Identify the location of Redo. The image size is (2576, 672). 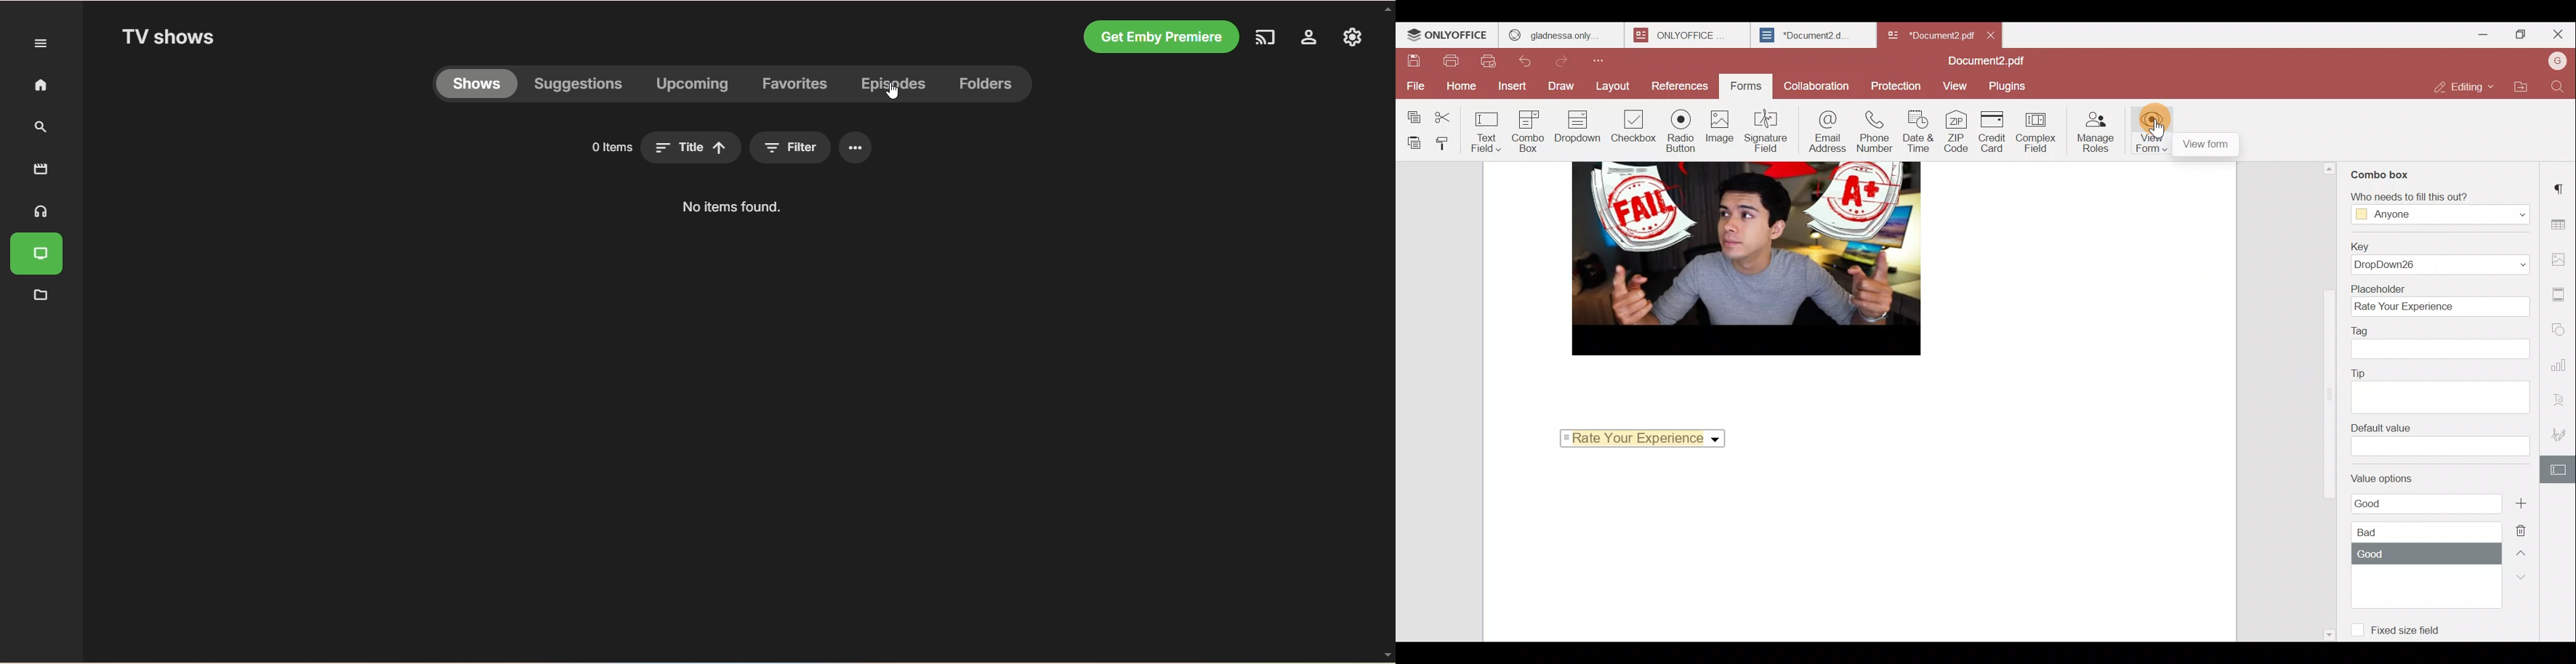
(1568, 61).